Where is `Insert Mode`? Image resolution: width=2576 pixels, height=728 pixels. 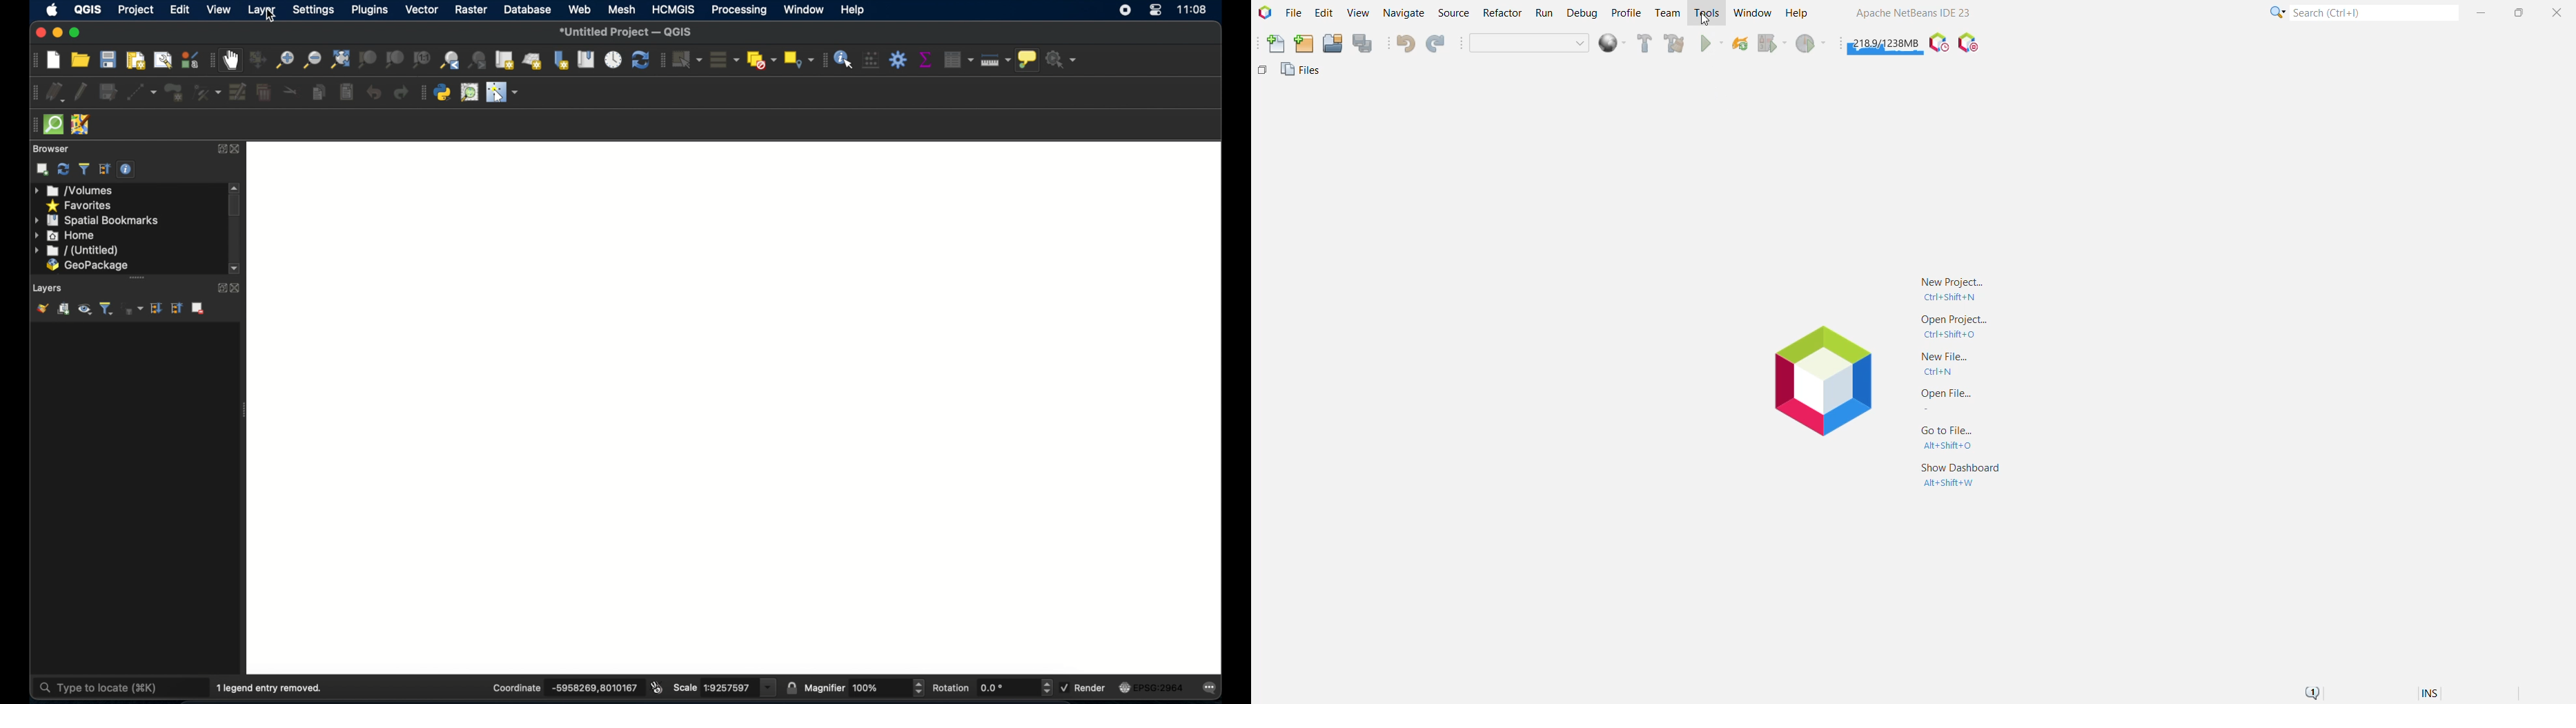
Insert Mode is located at coordinates (2431, 695).